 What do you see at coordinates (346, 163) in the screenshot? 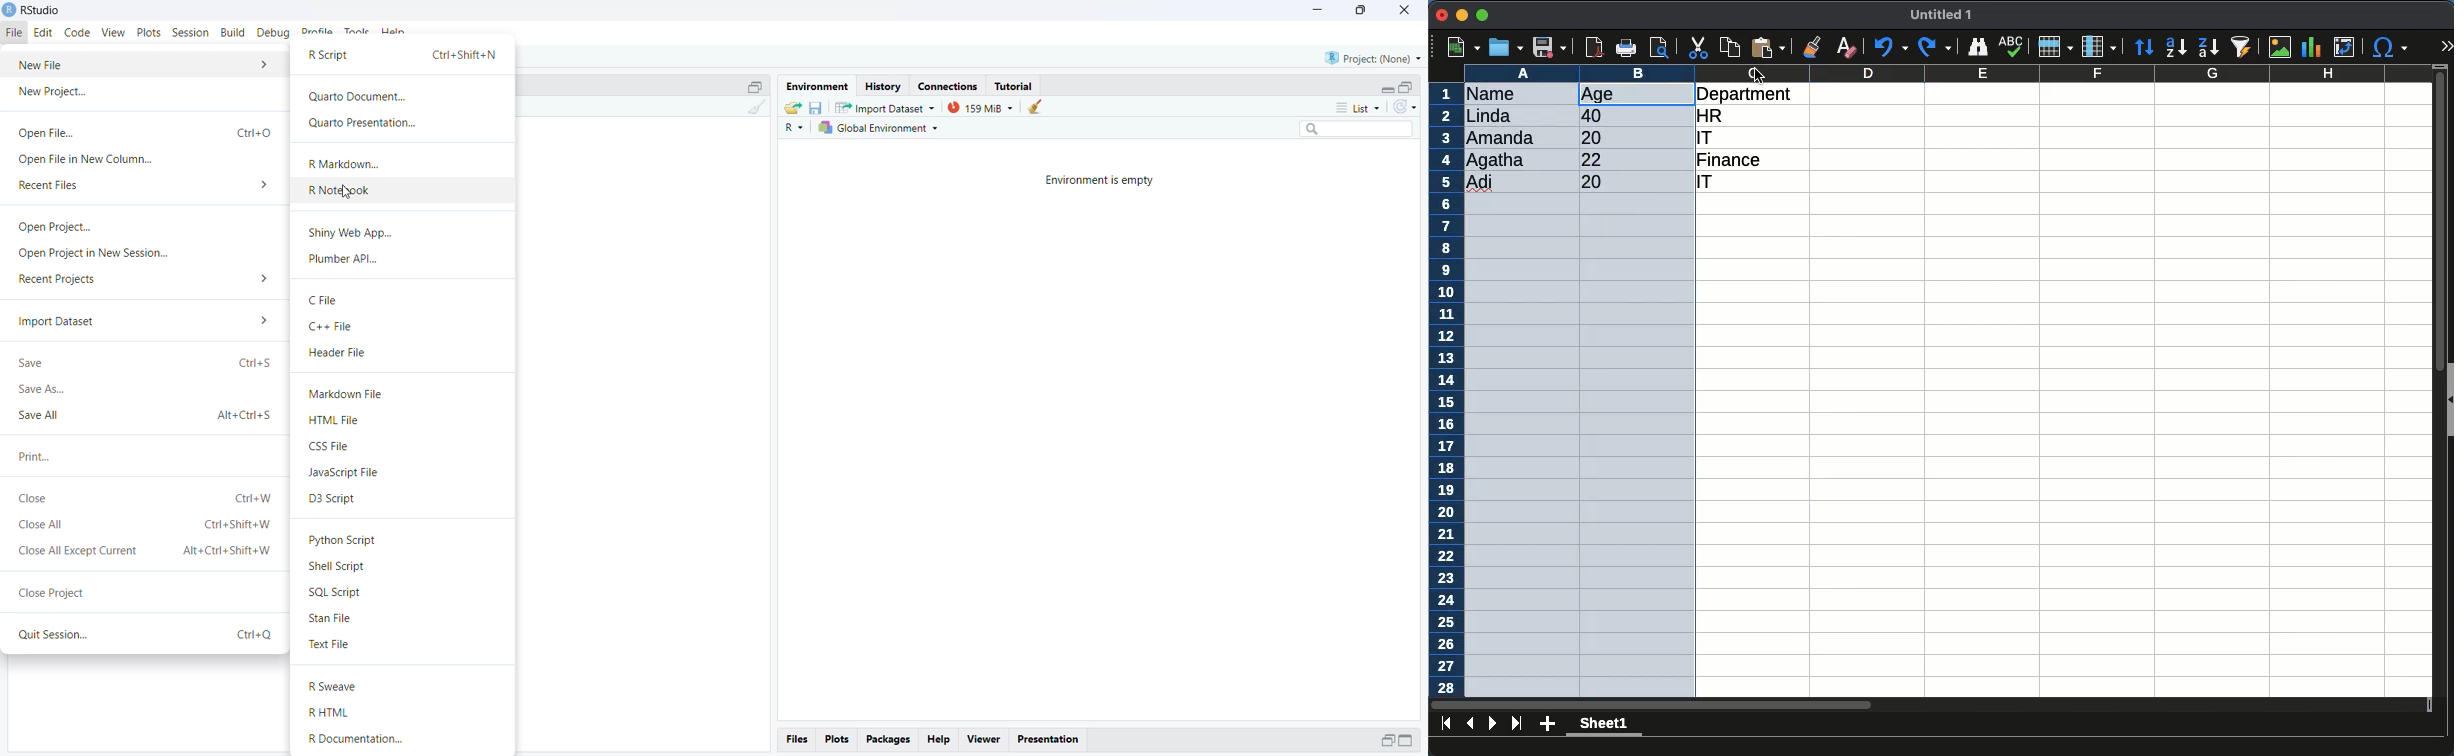
I see `R Markdown...` at bounding box center [346, 163].